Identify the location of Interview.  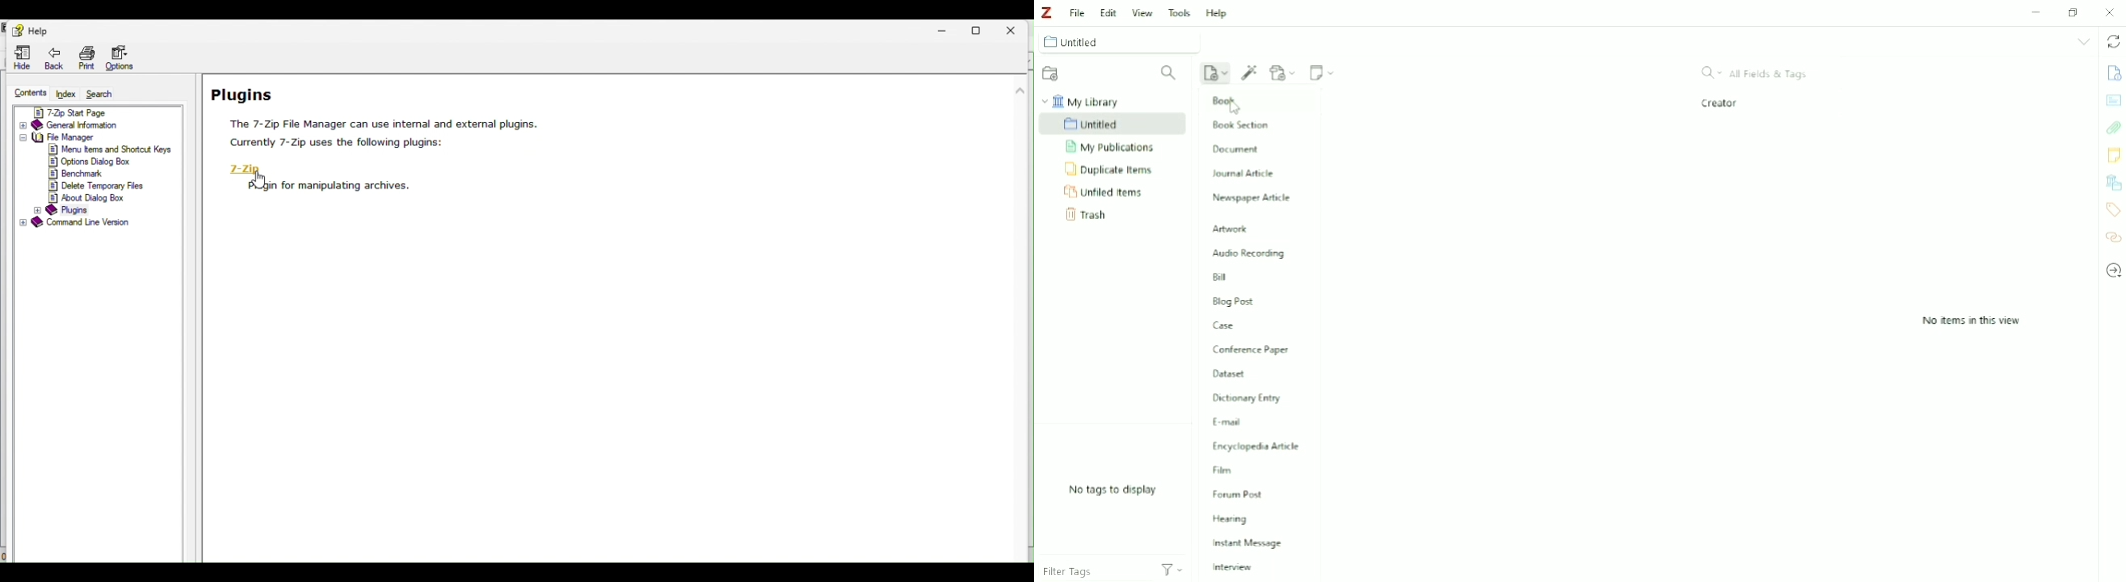
(1240, 568).